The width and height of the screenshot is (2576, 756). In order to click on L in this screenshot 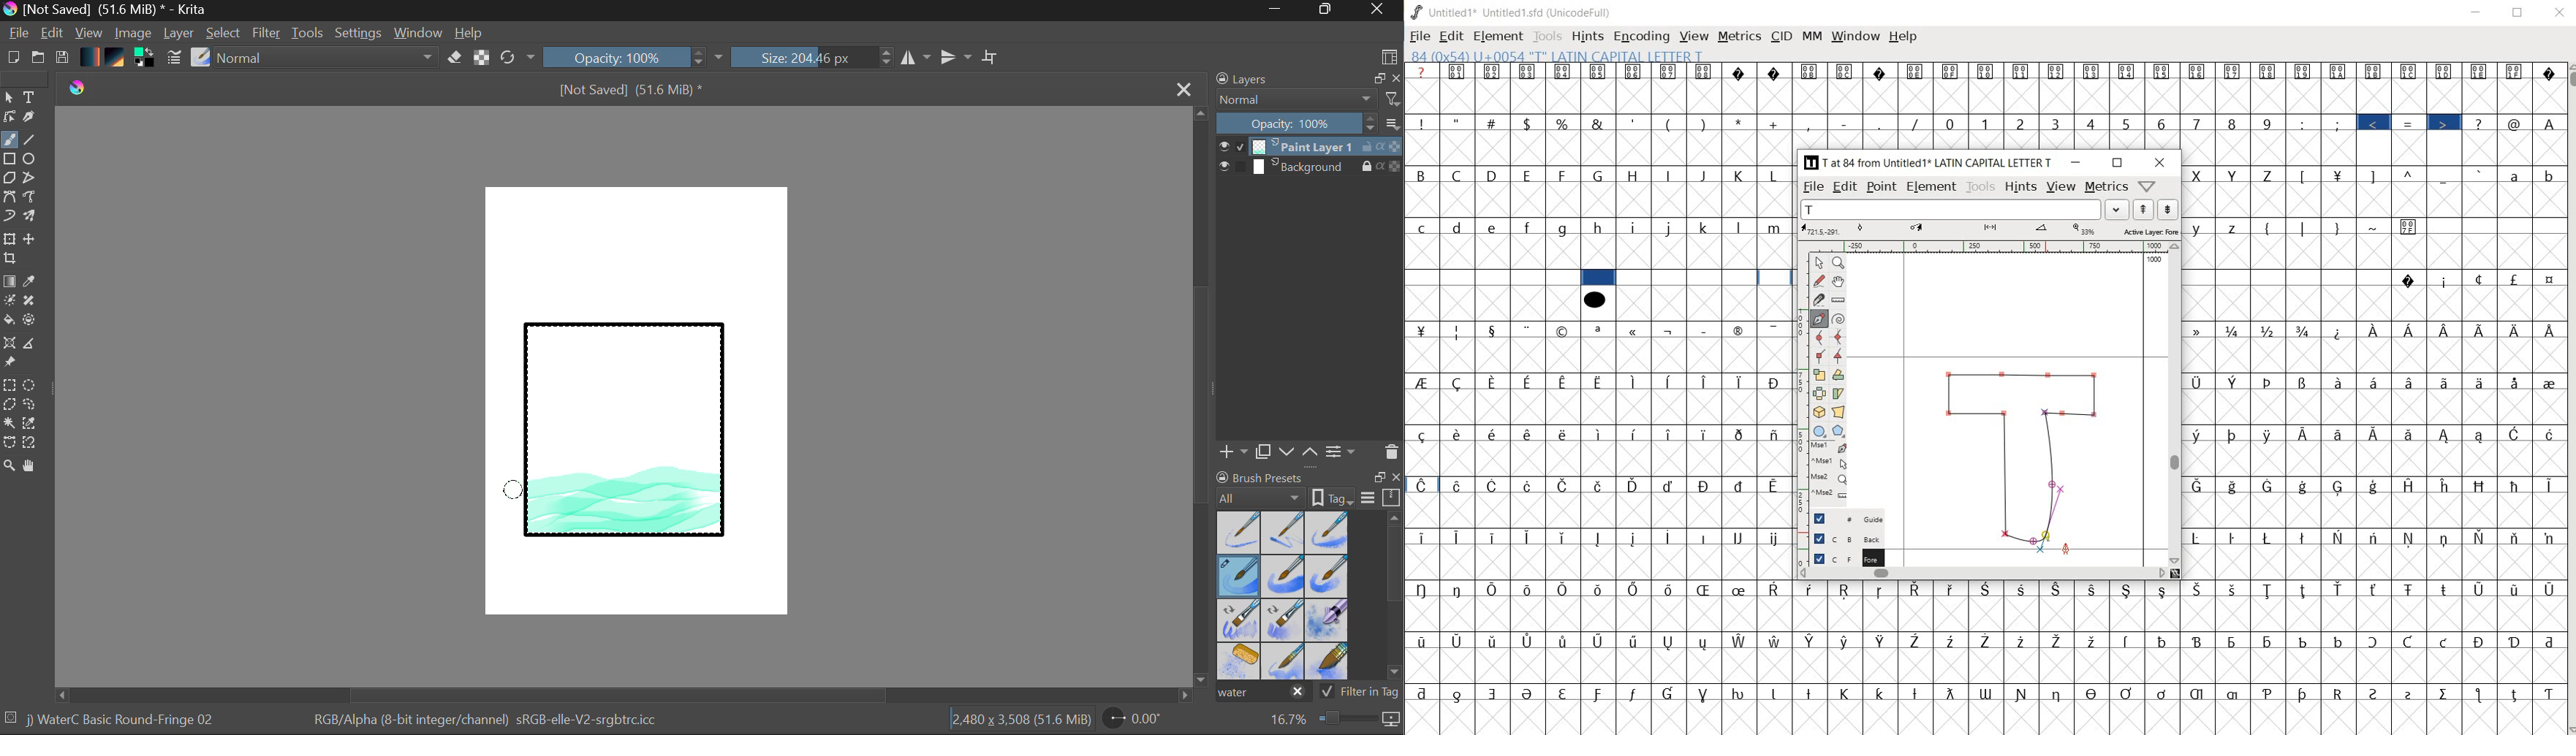, I will do `click(1776, 175)`.